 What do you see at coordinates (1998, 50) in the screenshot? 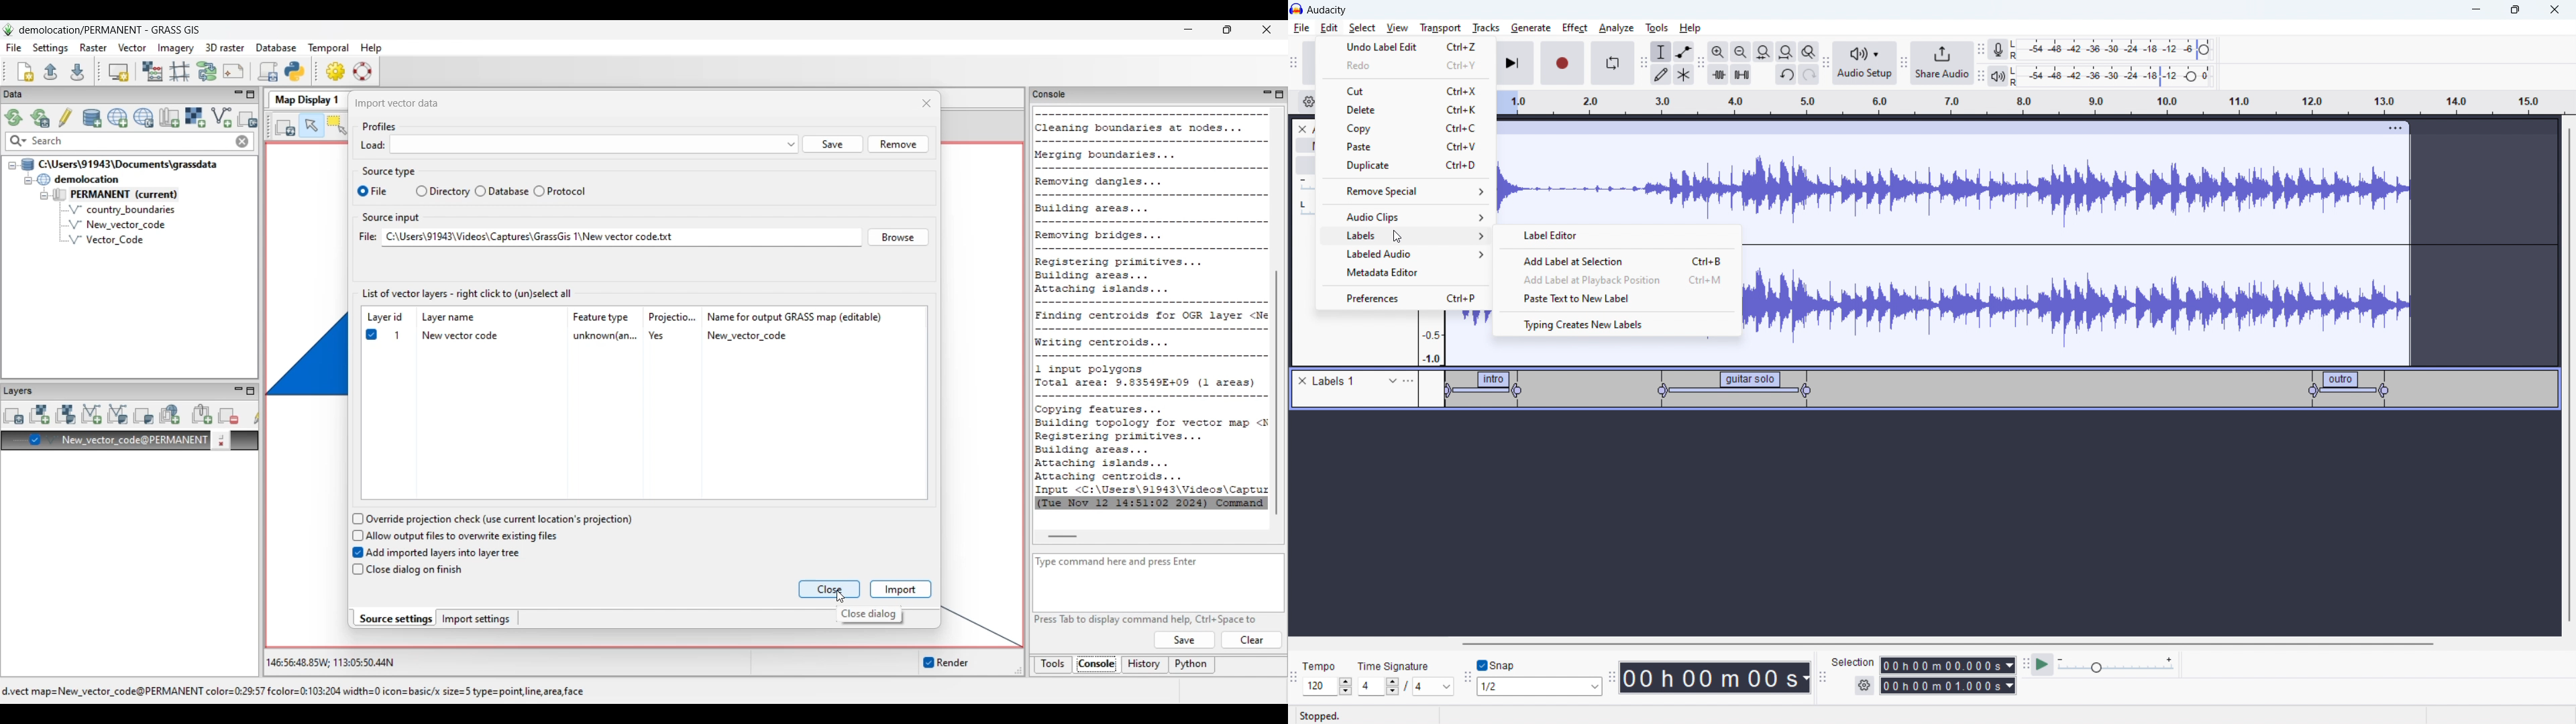
I see `recording meter` at bounding box center [1998, 50].